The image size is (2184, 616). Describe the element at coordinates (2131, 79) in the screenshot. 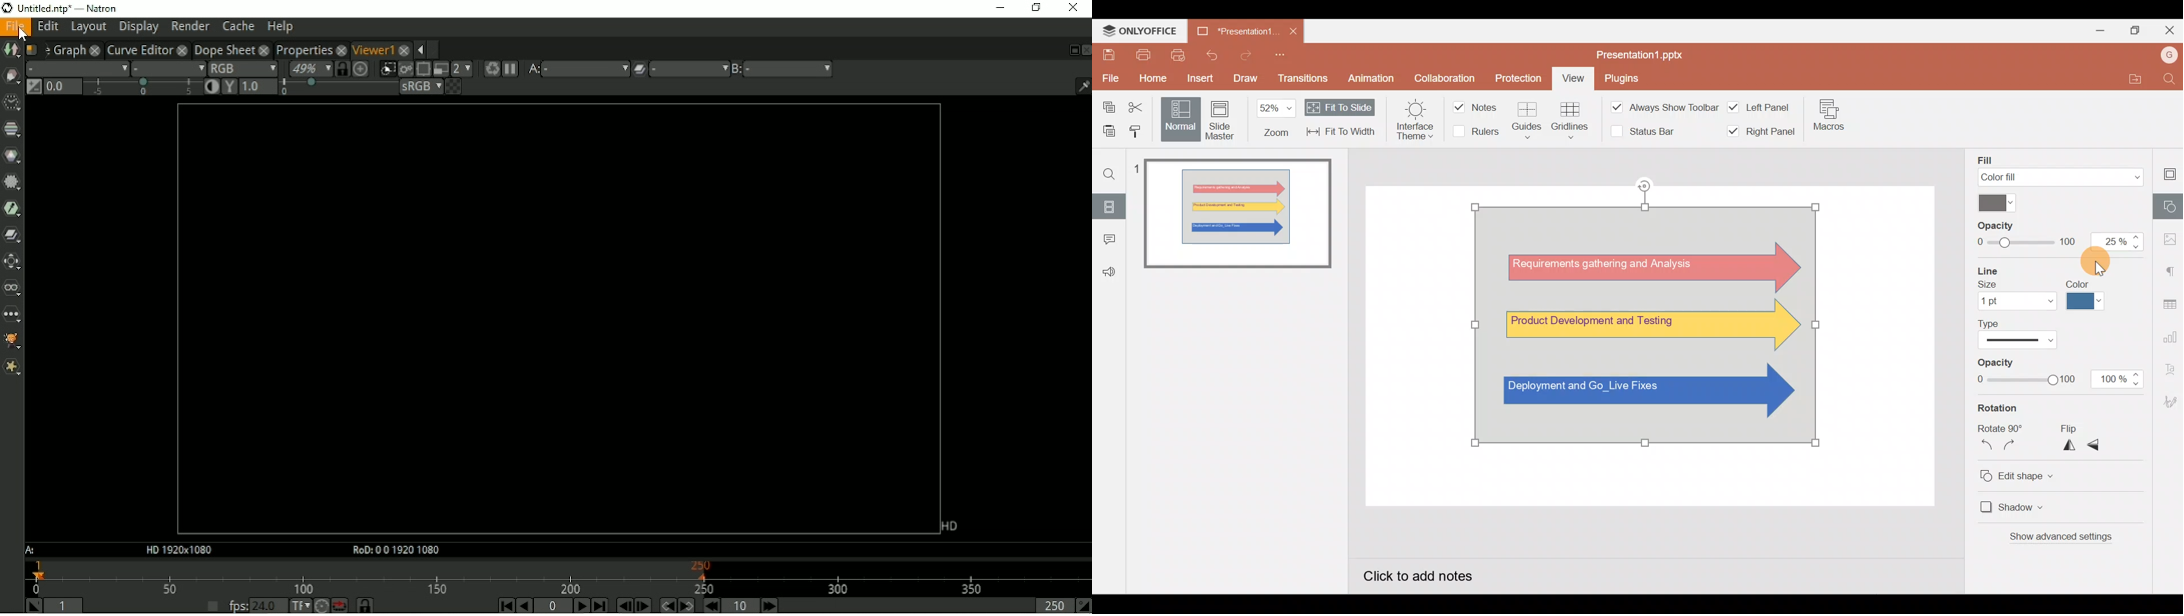

I see `Open file location` at that location.